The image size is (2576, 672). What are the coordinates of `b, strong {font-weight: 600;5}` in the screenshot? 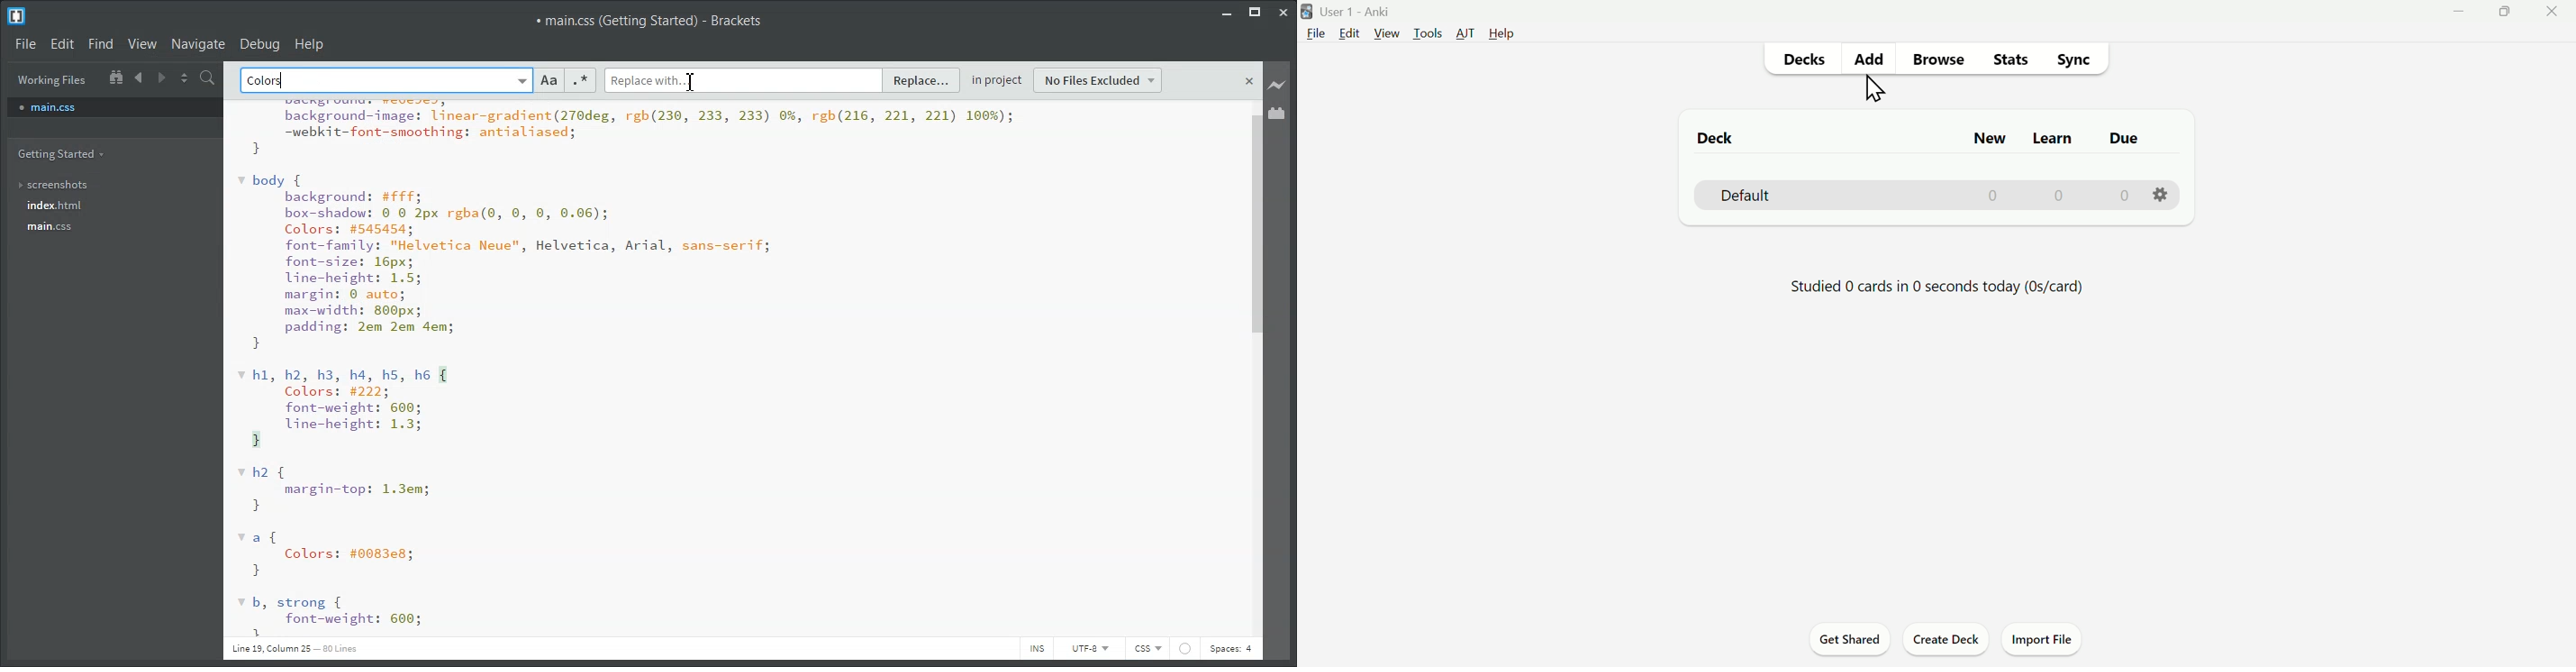 It's located at (330, 616).